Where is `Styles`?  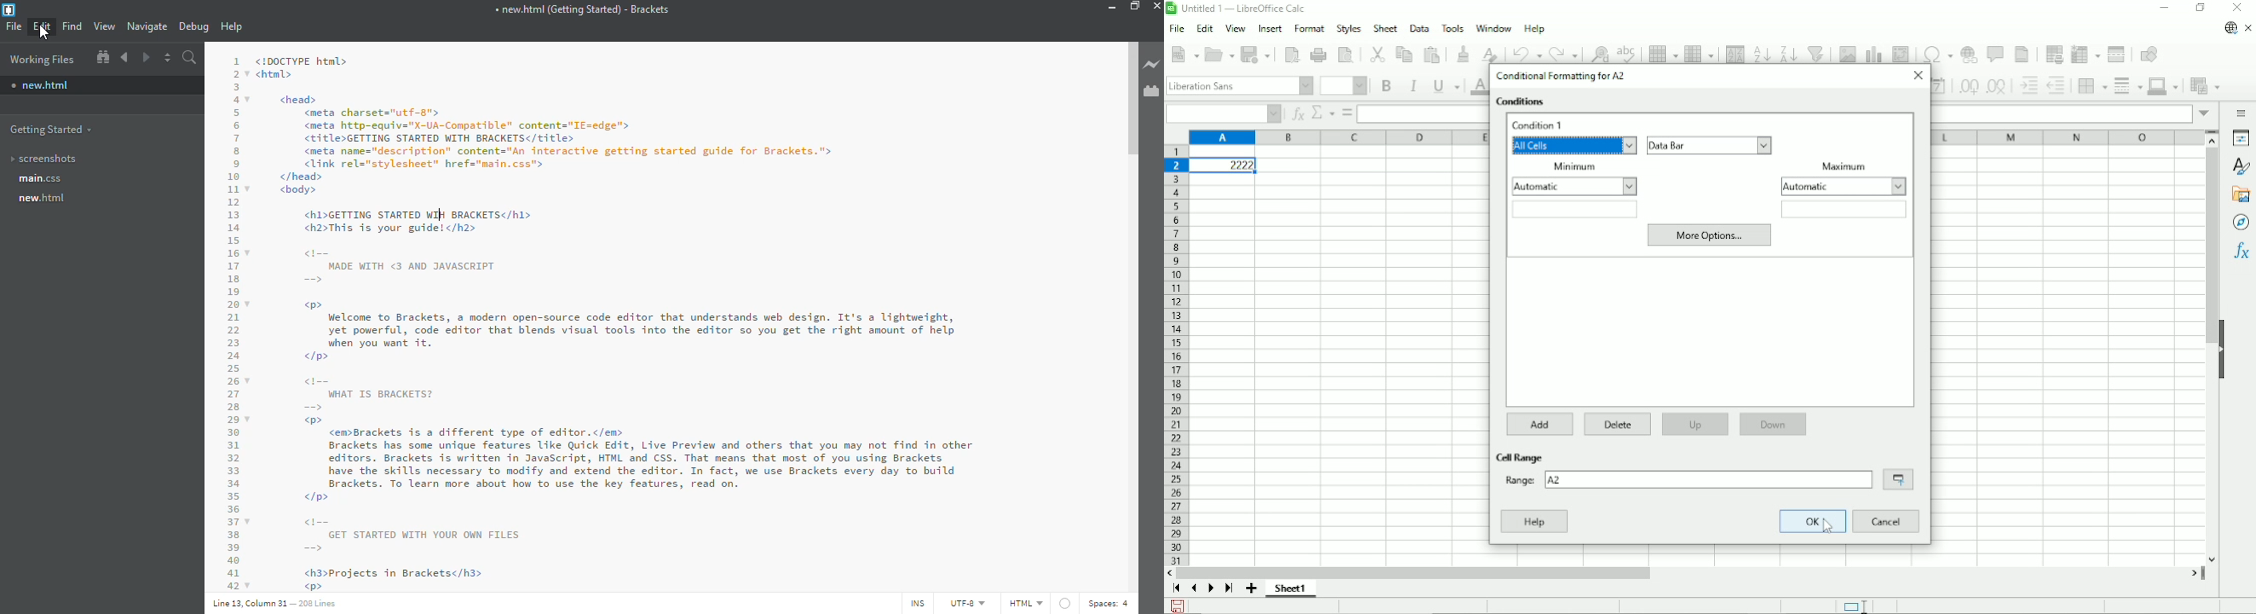
Styles is located at coordinates (2243, 167).